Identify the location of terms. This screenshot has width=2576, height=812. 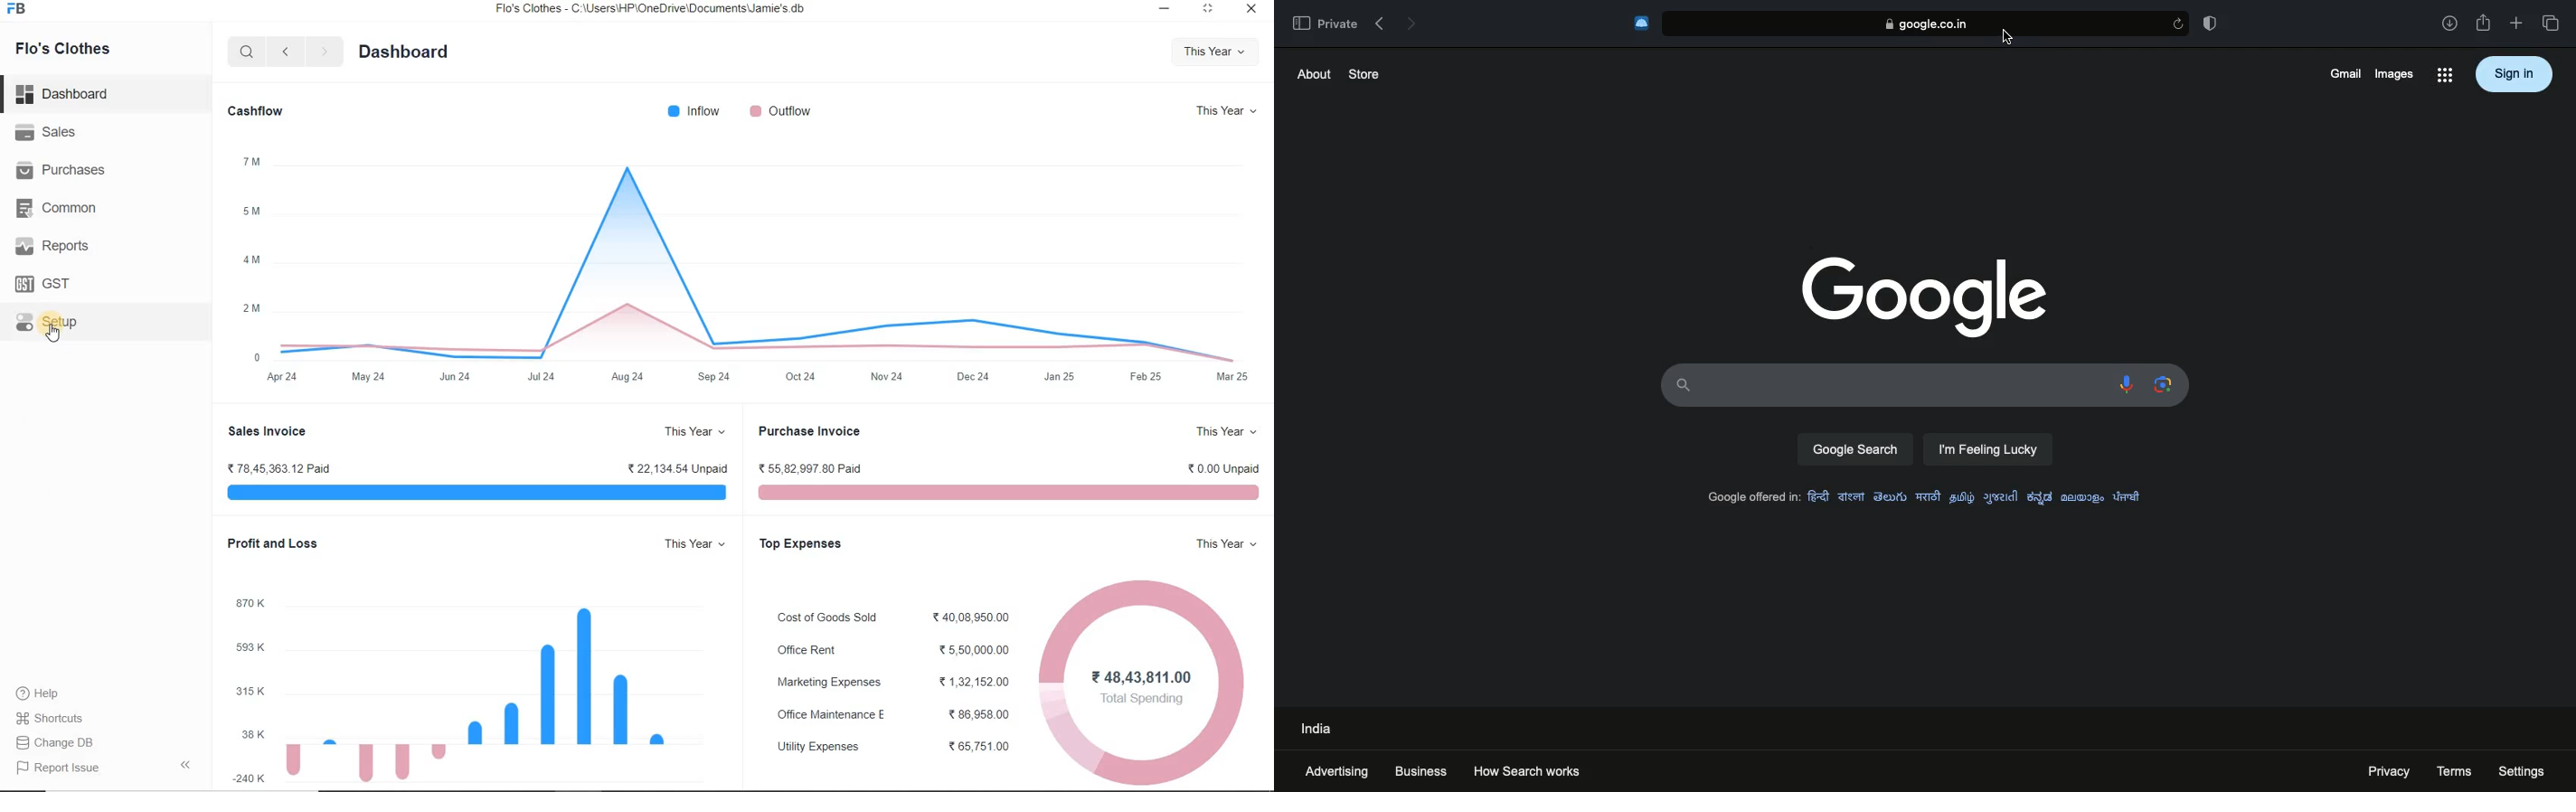
(2455, 769).